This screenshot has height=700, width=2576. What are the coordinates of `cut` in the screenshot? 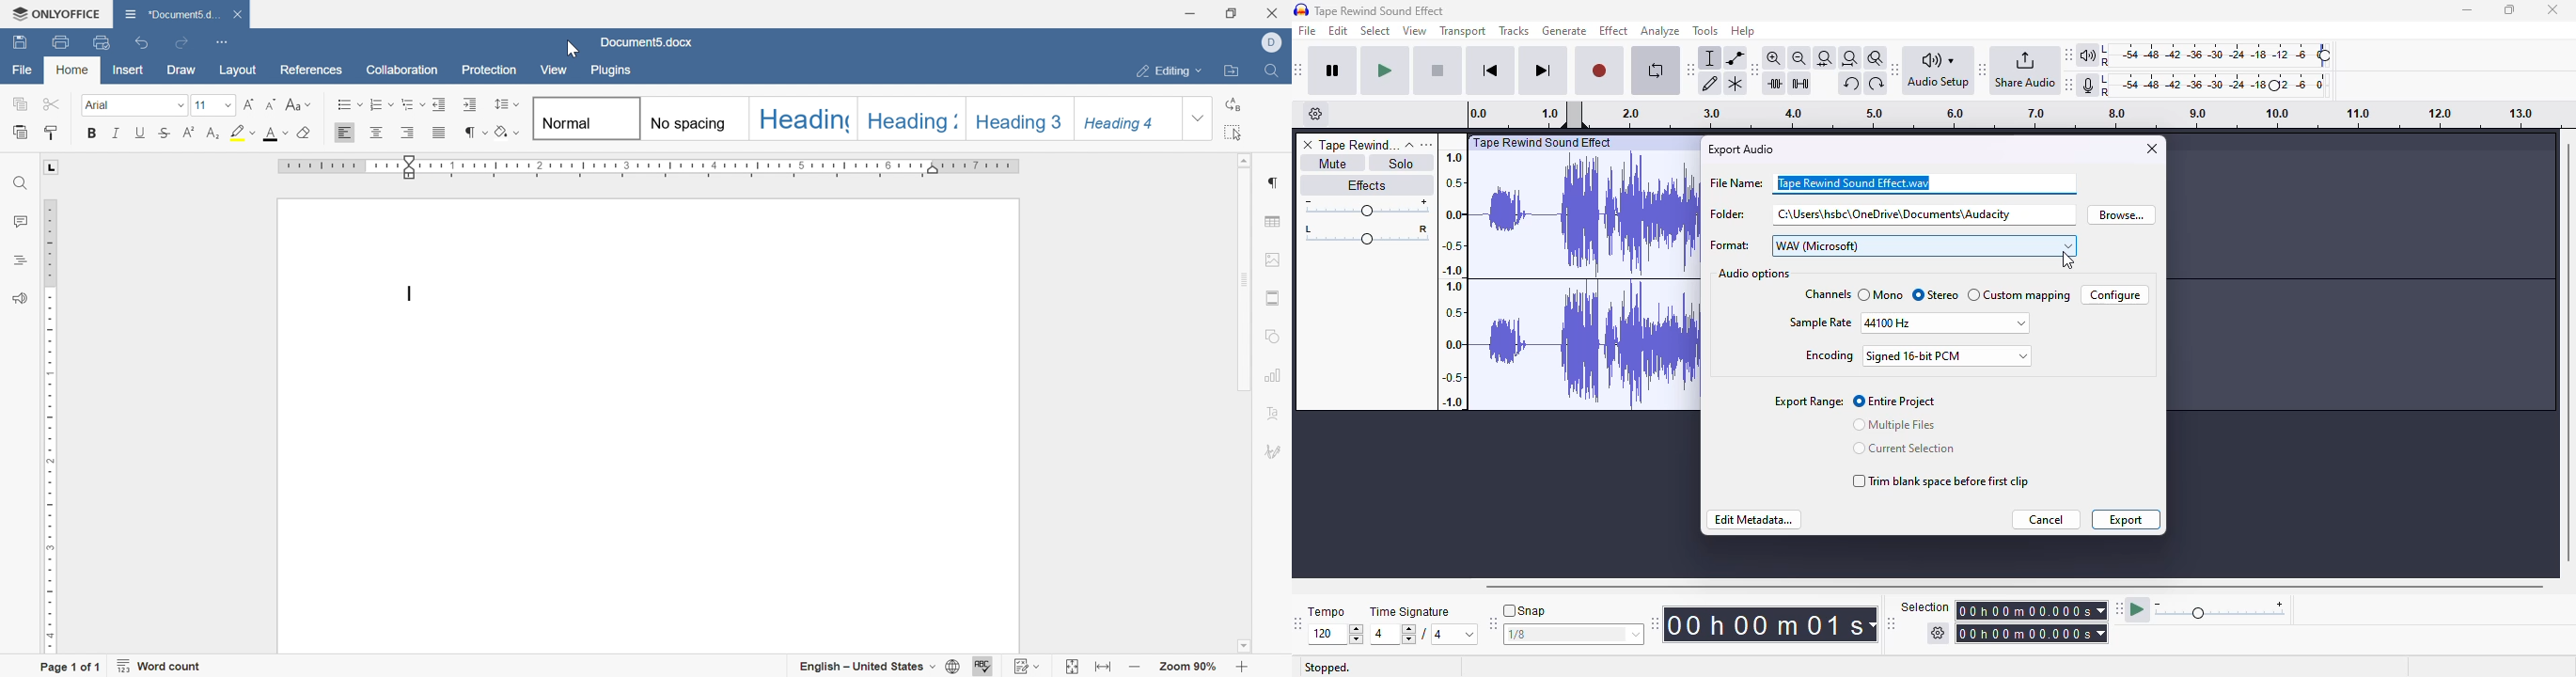 It's located at (49, 103).